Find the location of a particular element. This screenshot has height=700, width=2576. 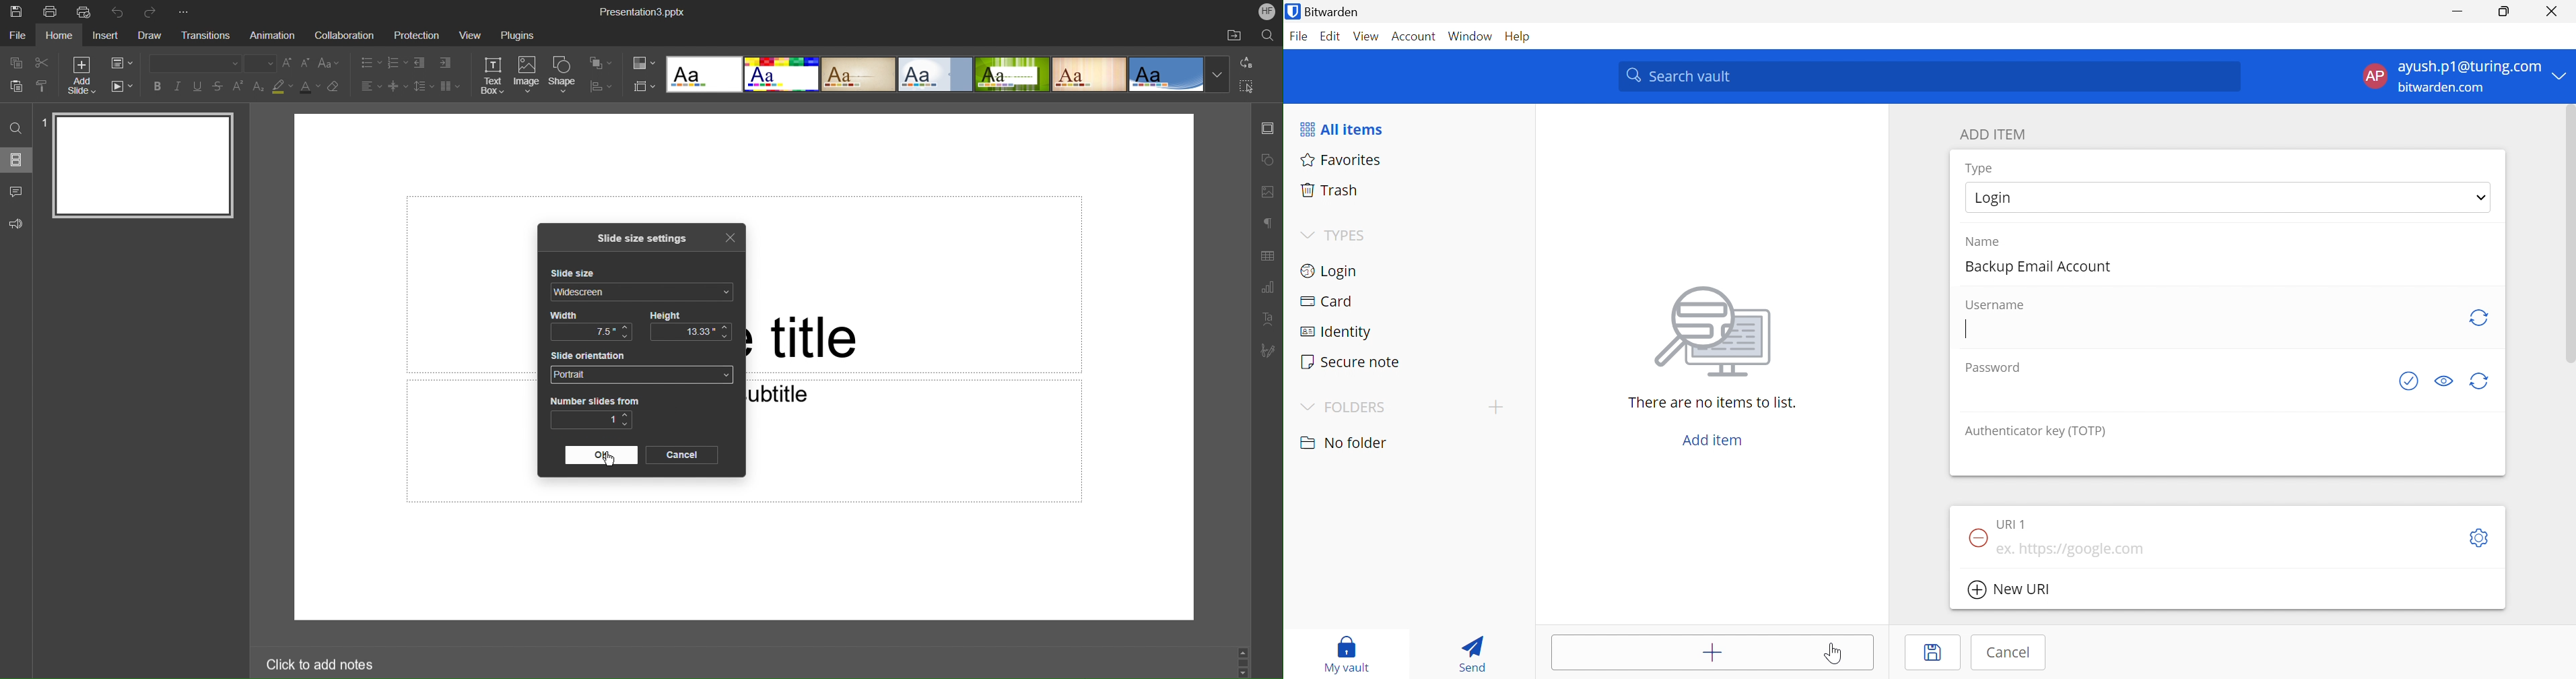

Add Slide is located at coordinates (80, 75).